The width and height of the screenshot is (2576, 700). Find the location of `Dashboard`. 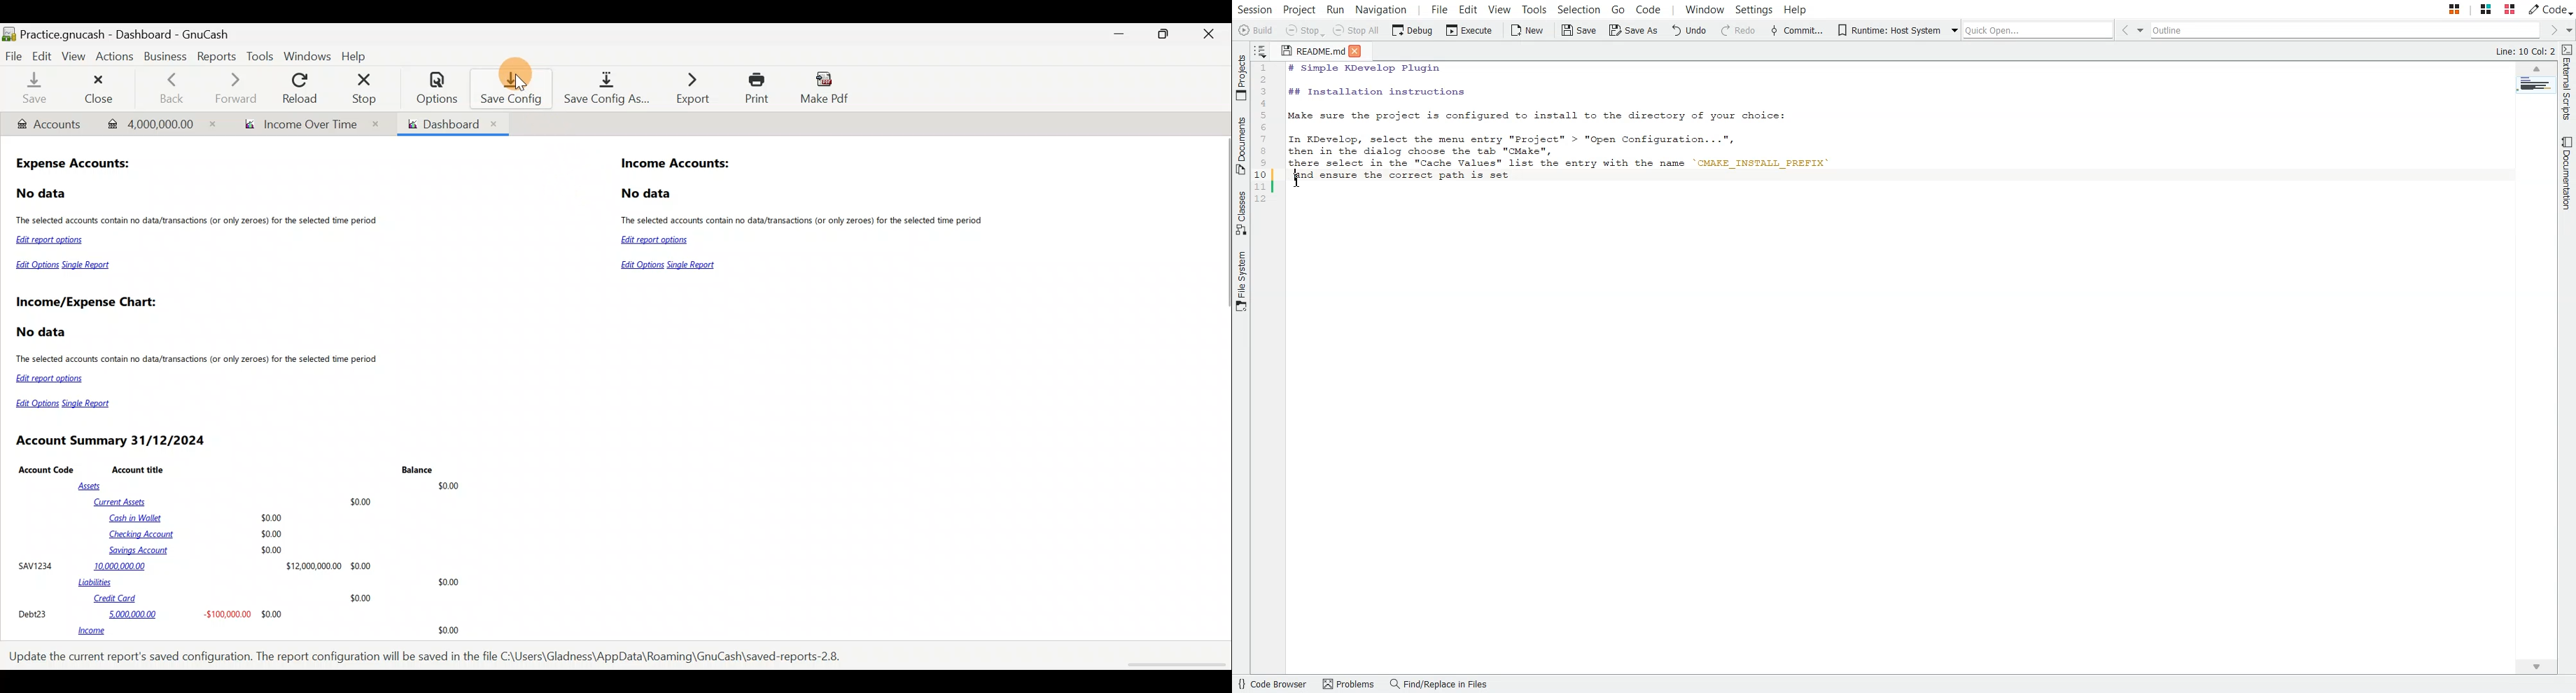

Dashboard is located at coordinates (452, 124).